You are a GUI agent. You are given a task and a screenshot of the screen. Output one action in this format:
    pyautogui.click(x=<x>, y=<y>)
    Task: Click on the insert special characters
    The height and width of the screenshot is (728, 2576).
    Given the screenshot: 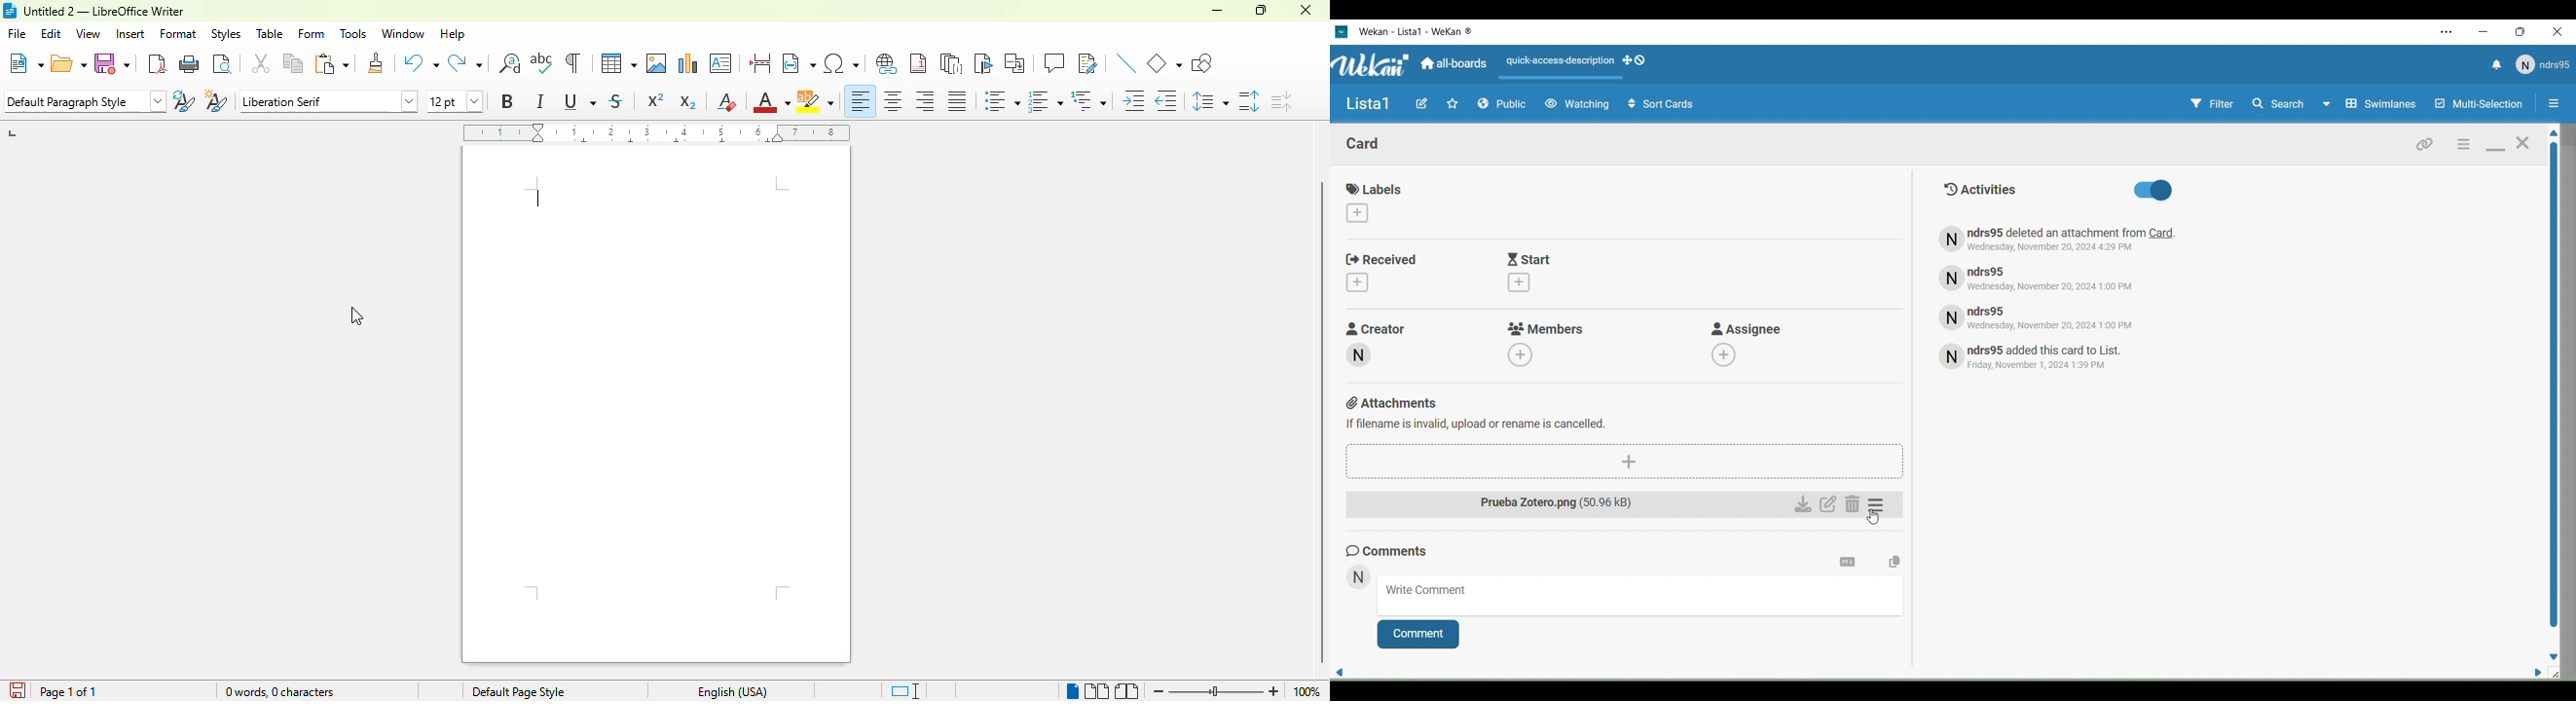 What is the action you would take?
    pyautogui.click(x=842, y=63)
    